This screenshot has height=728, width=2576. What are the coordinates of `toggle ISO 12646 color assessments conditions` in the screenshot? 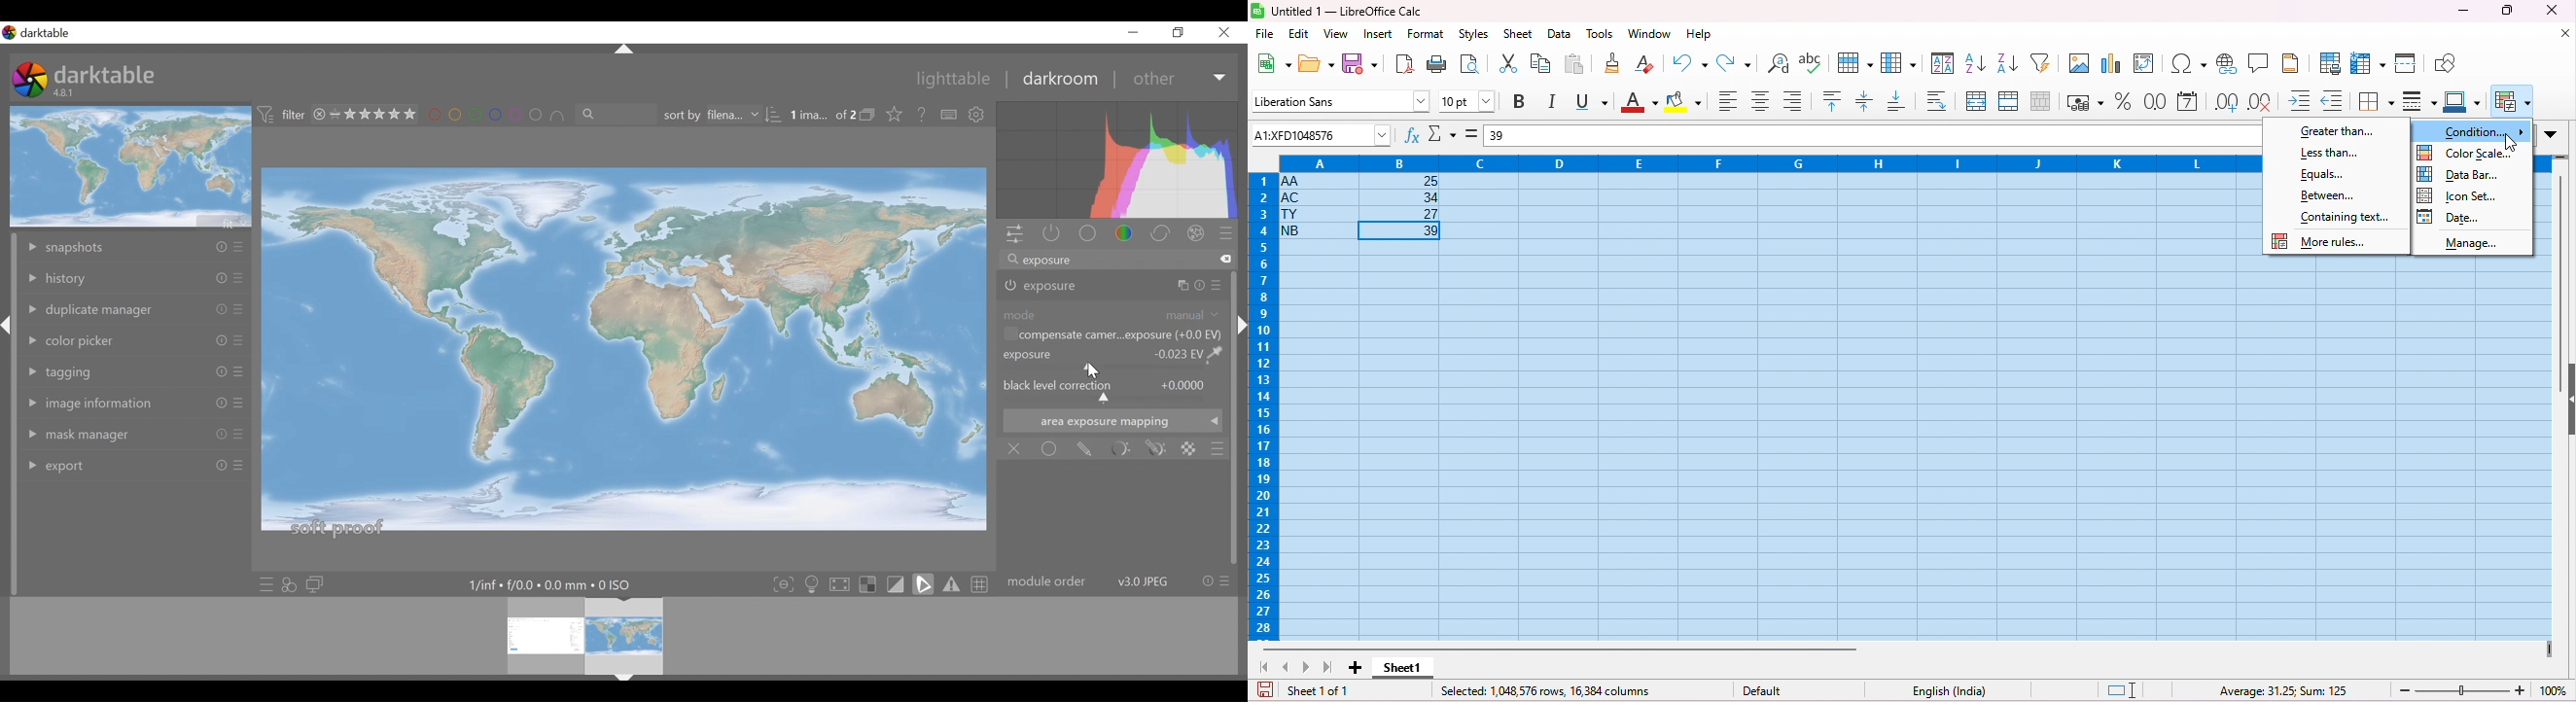 It's located at (814, 583).